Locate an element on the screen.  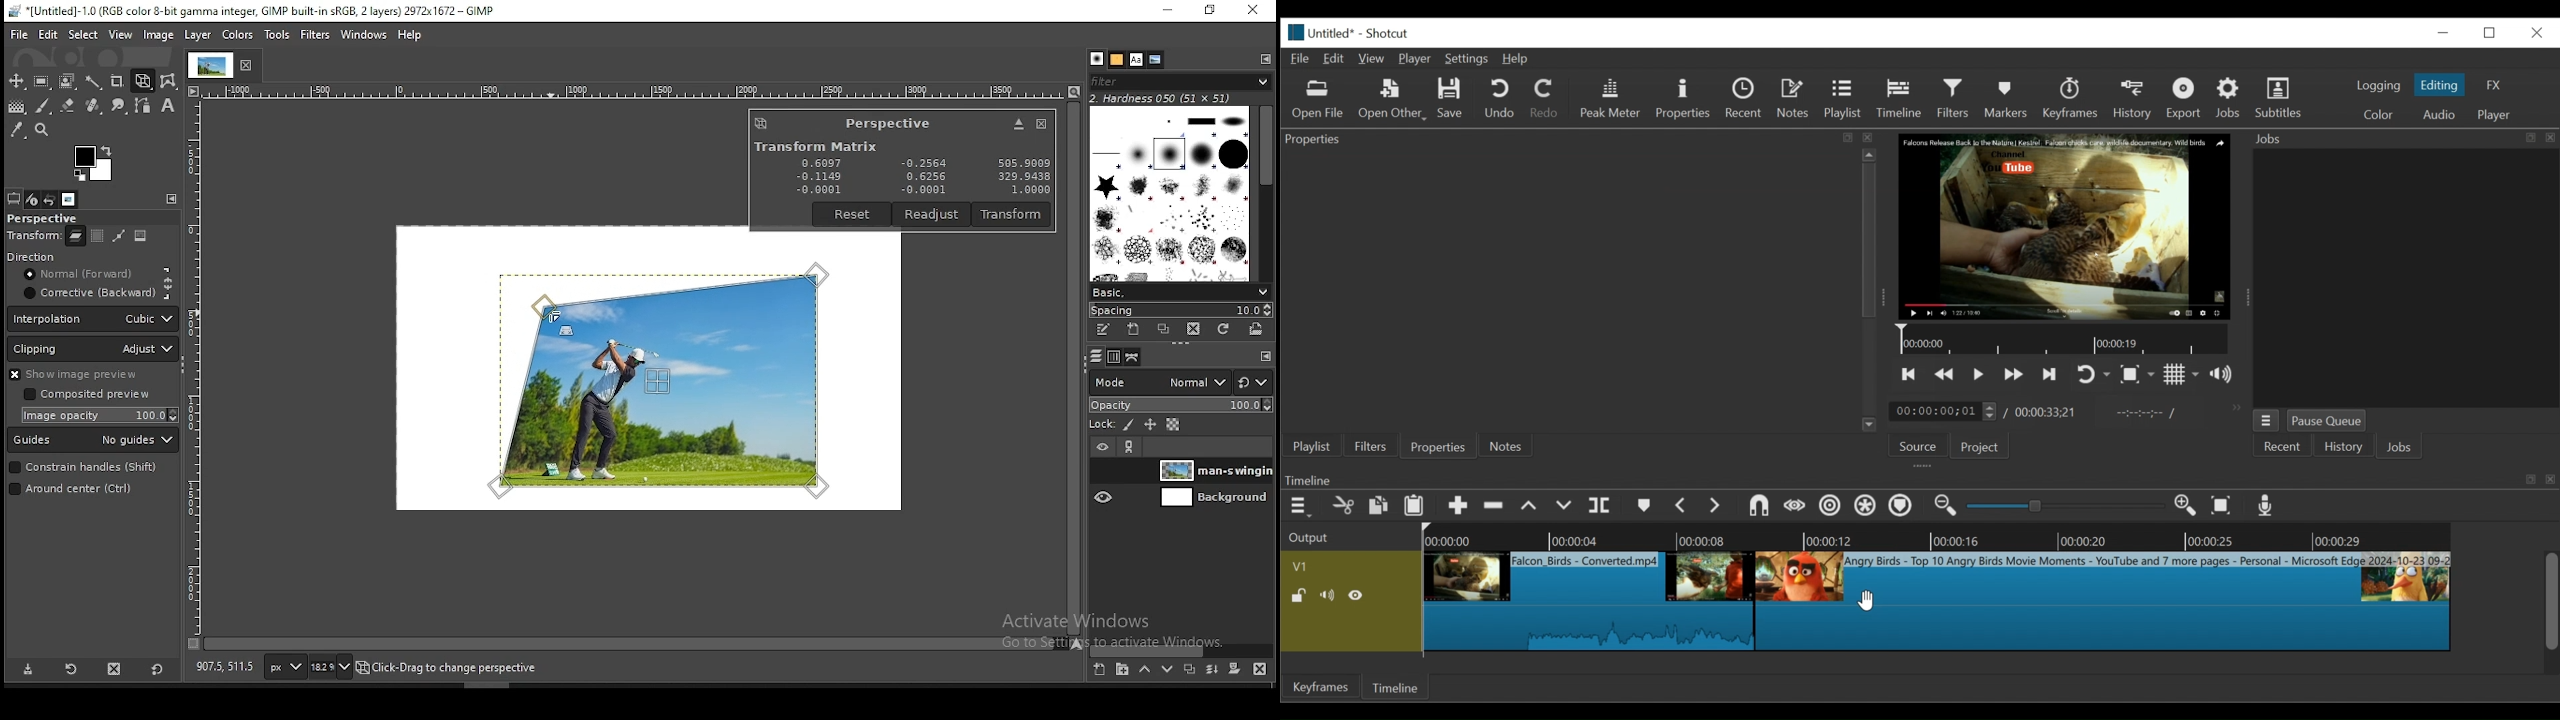
Zoom in is located at coordinates (2183, 505).